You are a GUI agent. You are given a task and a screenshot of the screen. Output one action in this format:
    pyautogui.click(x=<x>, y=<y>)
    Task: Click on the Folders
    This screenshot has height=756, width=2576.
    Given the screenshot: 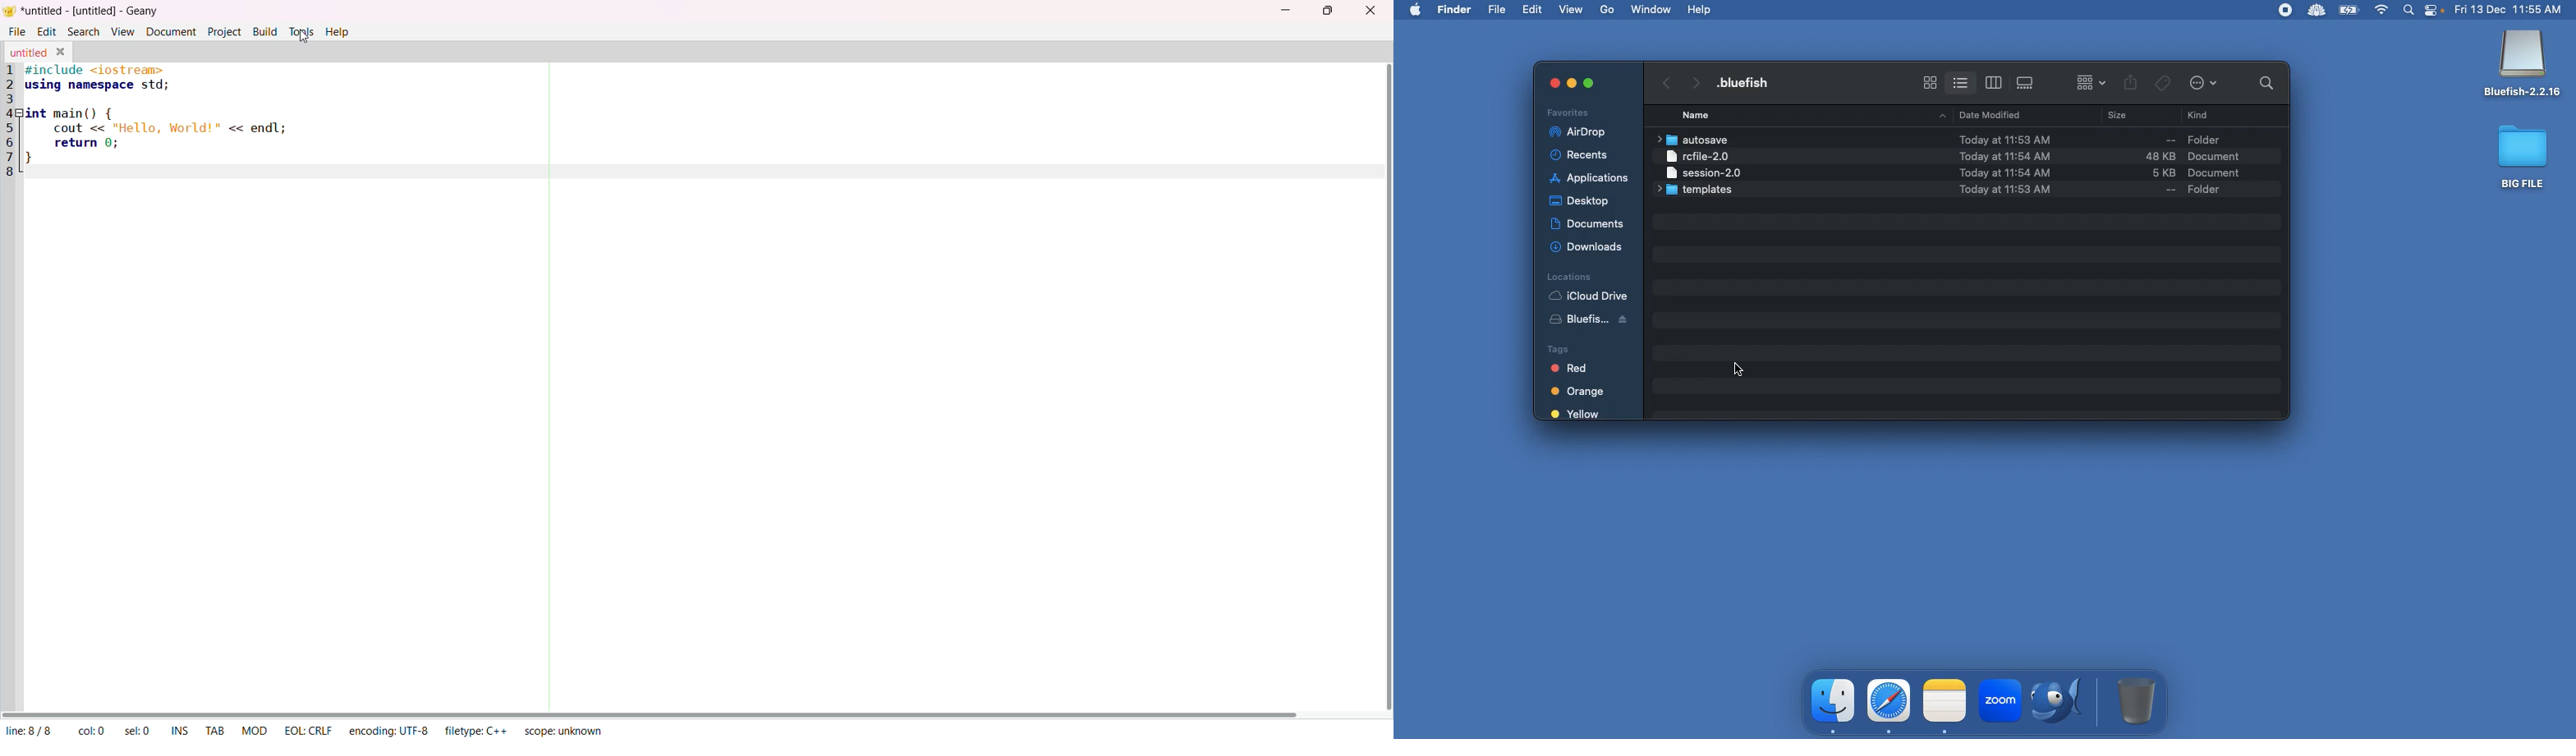 What is the action you would take?
    pyautogui.click(x=1699, y=190)
    